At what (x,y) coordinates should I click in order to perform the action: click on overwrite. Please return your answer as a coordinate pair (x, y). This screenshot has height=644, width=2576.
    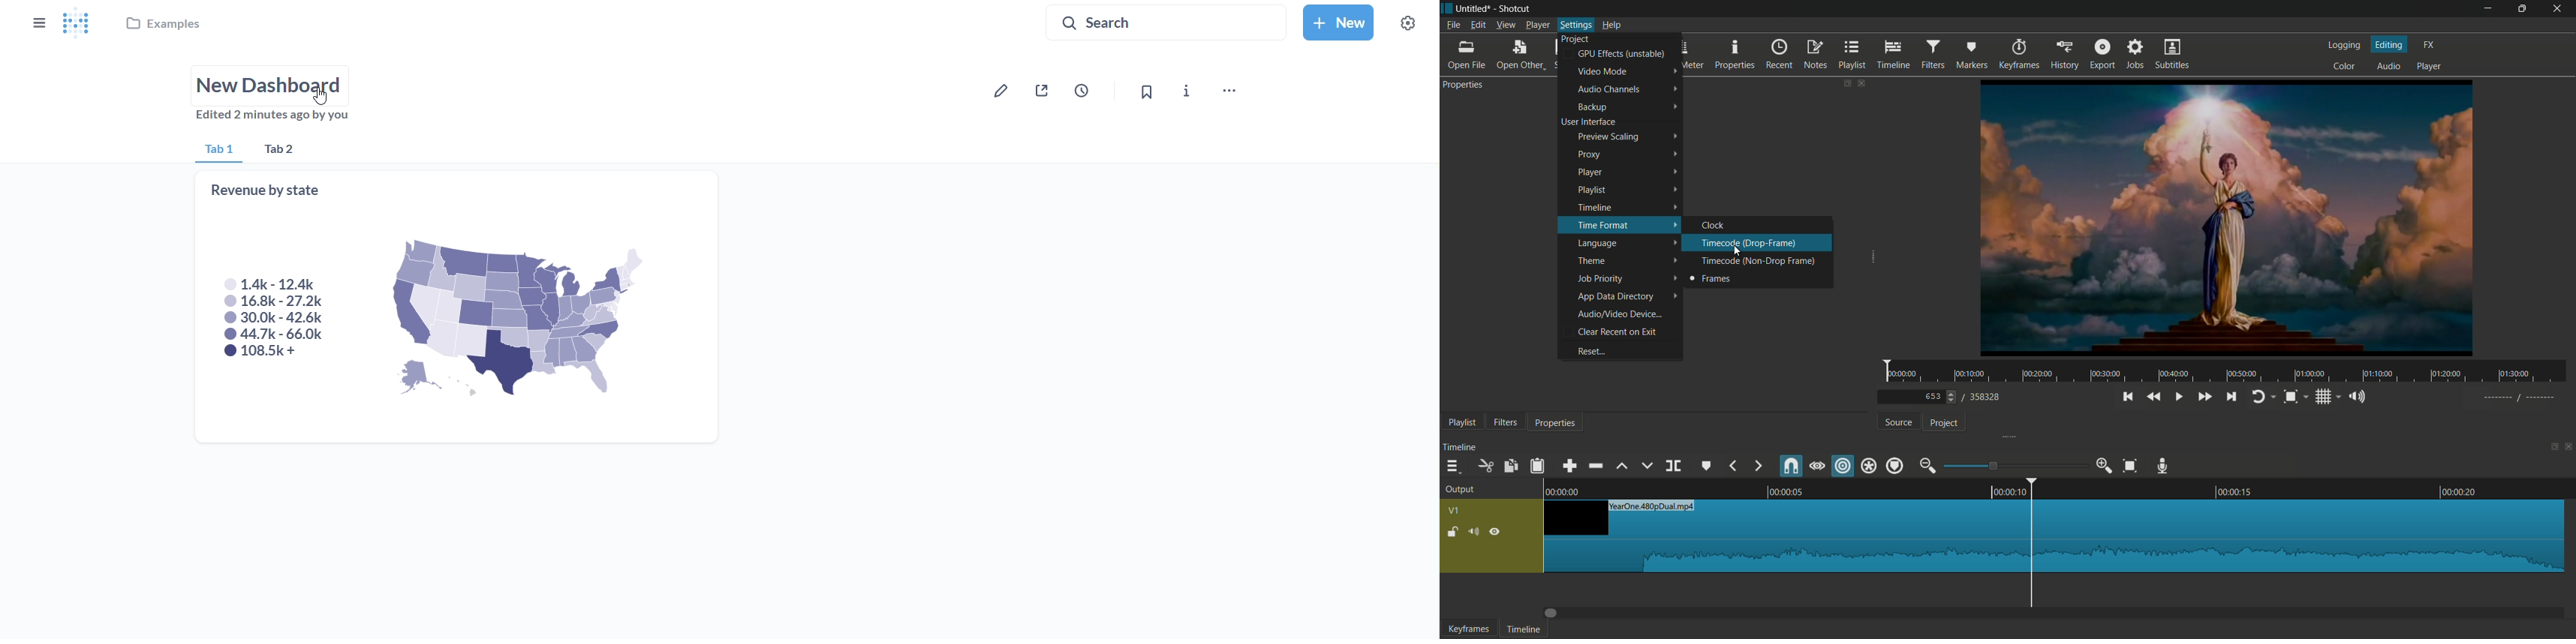
    Looking at the image, I should click on (1647, 465).